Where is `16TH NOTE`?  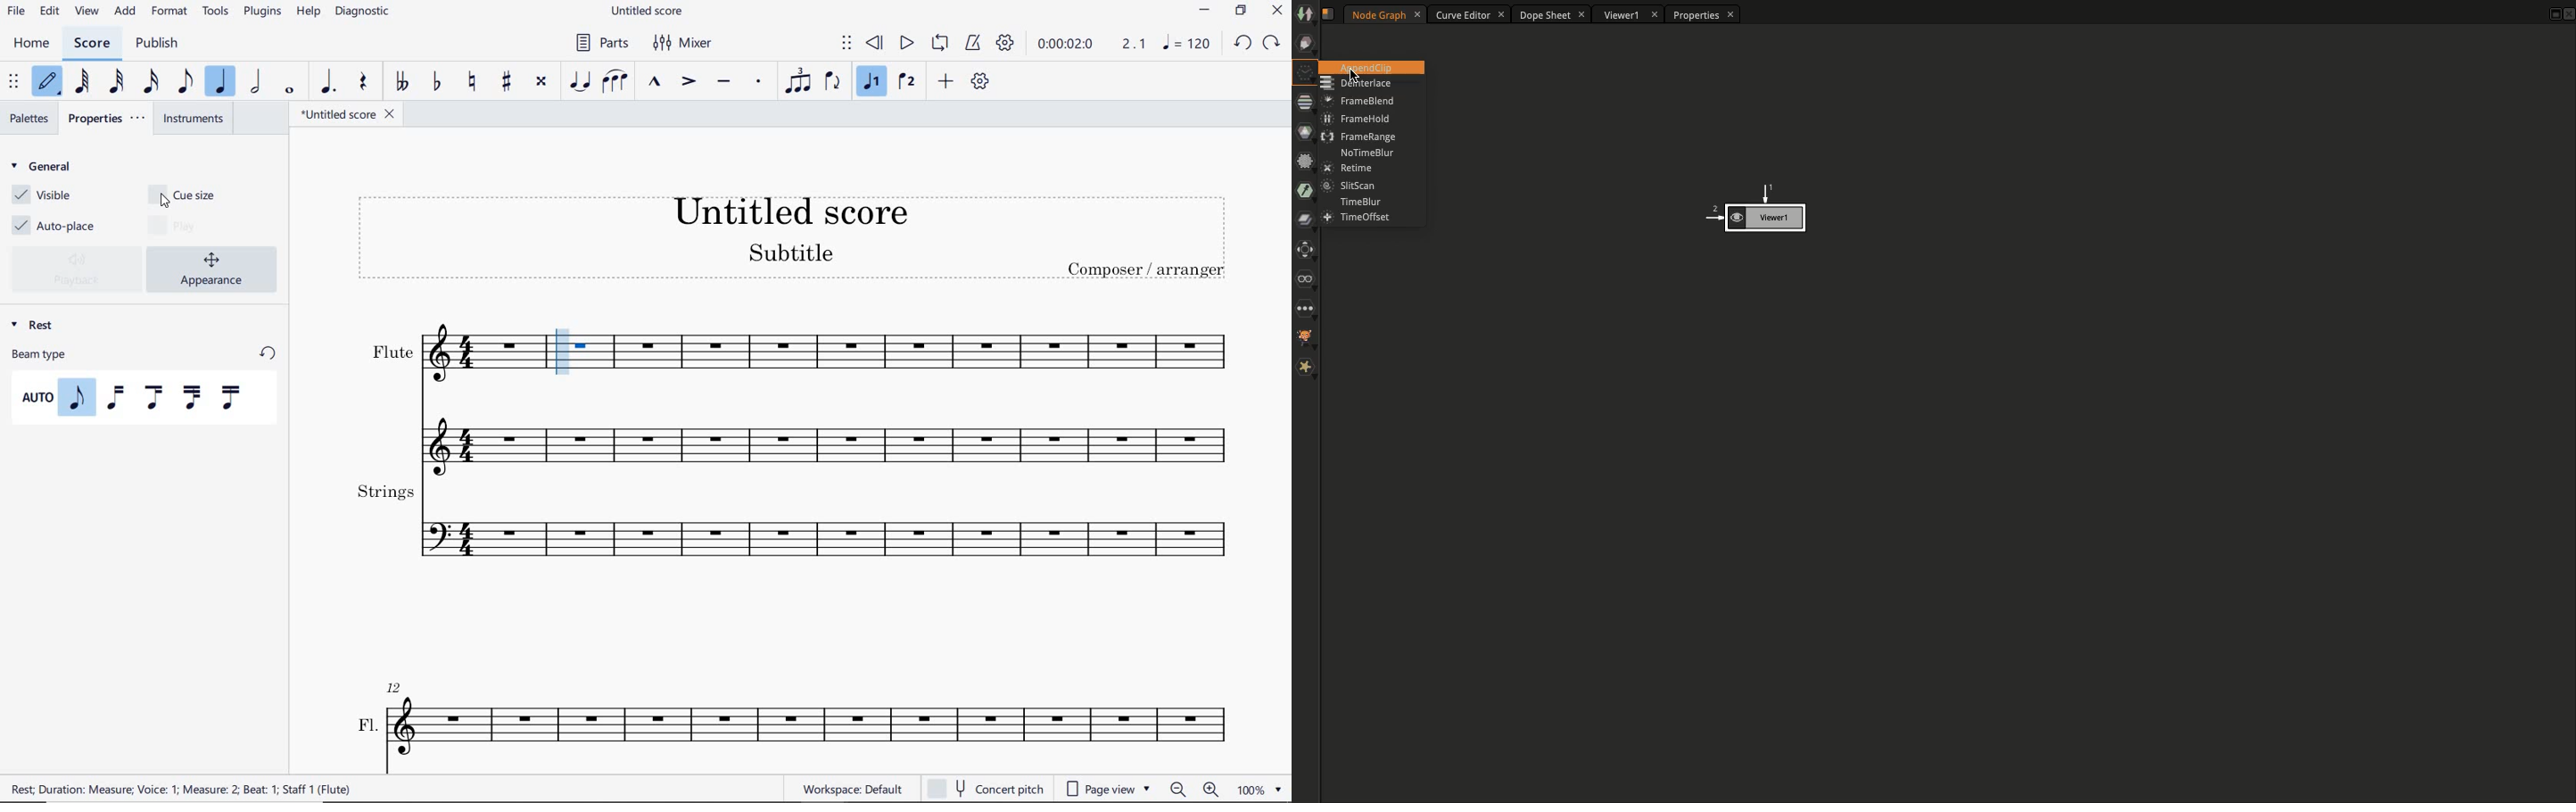 16TH NOTE is located at coordinates (151, 82).